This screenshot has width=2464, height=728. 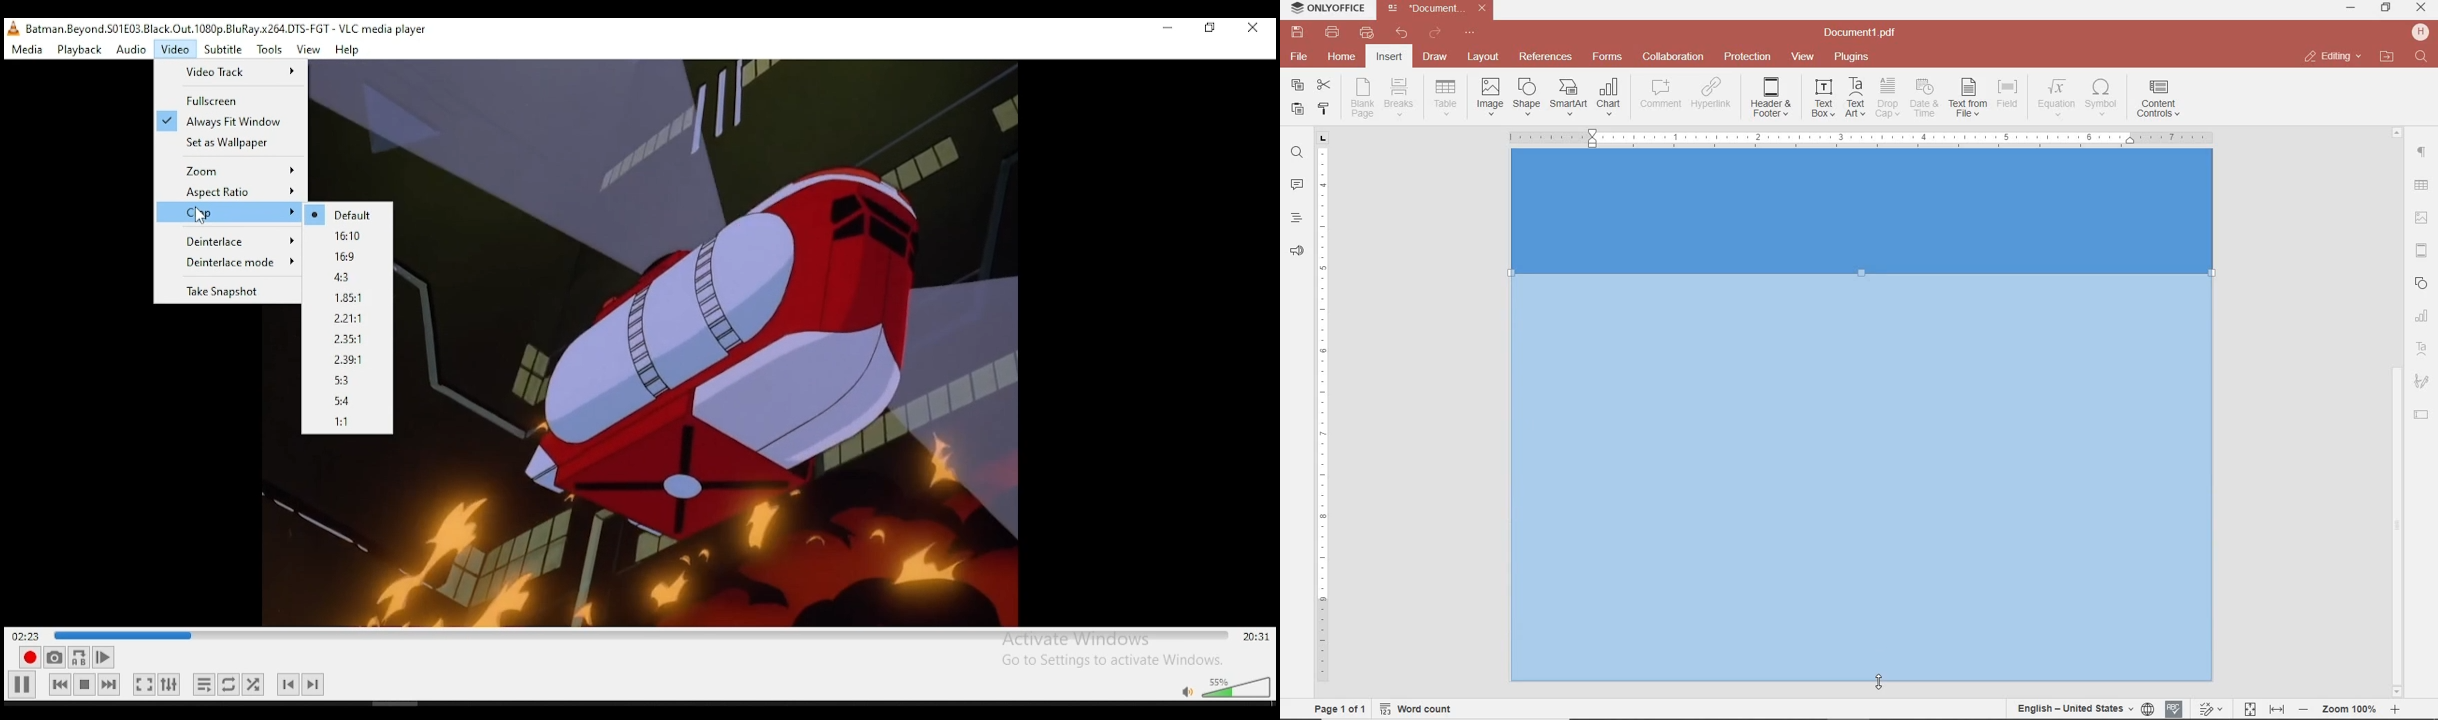 What do you see at coordinates (54, 657) in the screenshot?
I see `take a snapshot` at bounding box center [54, 657].